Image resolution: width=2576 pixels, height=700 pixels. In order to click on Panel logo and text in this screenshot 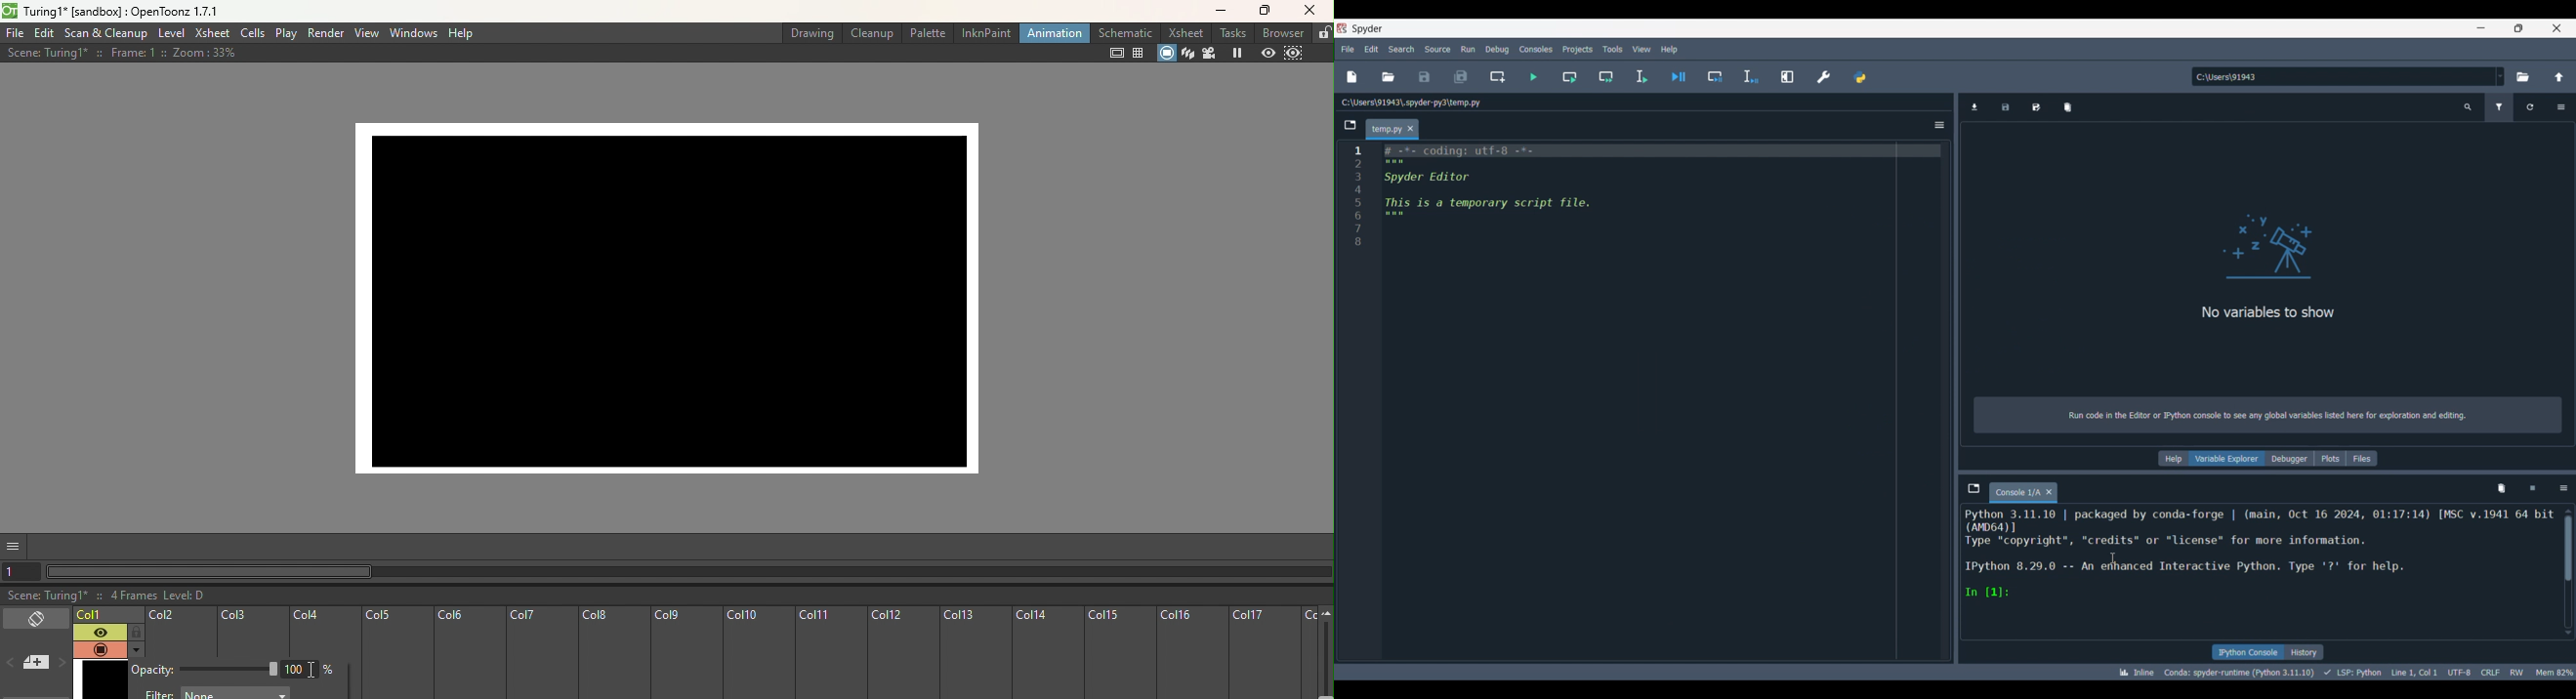, I will do `click(2269, 322)`.